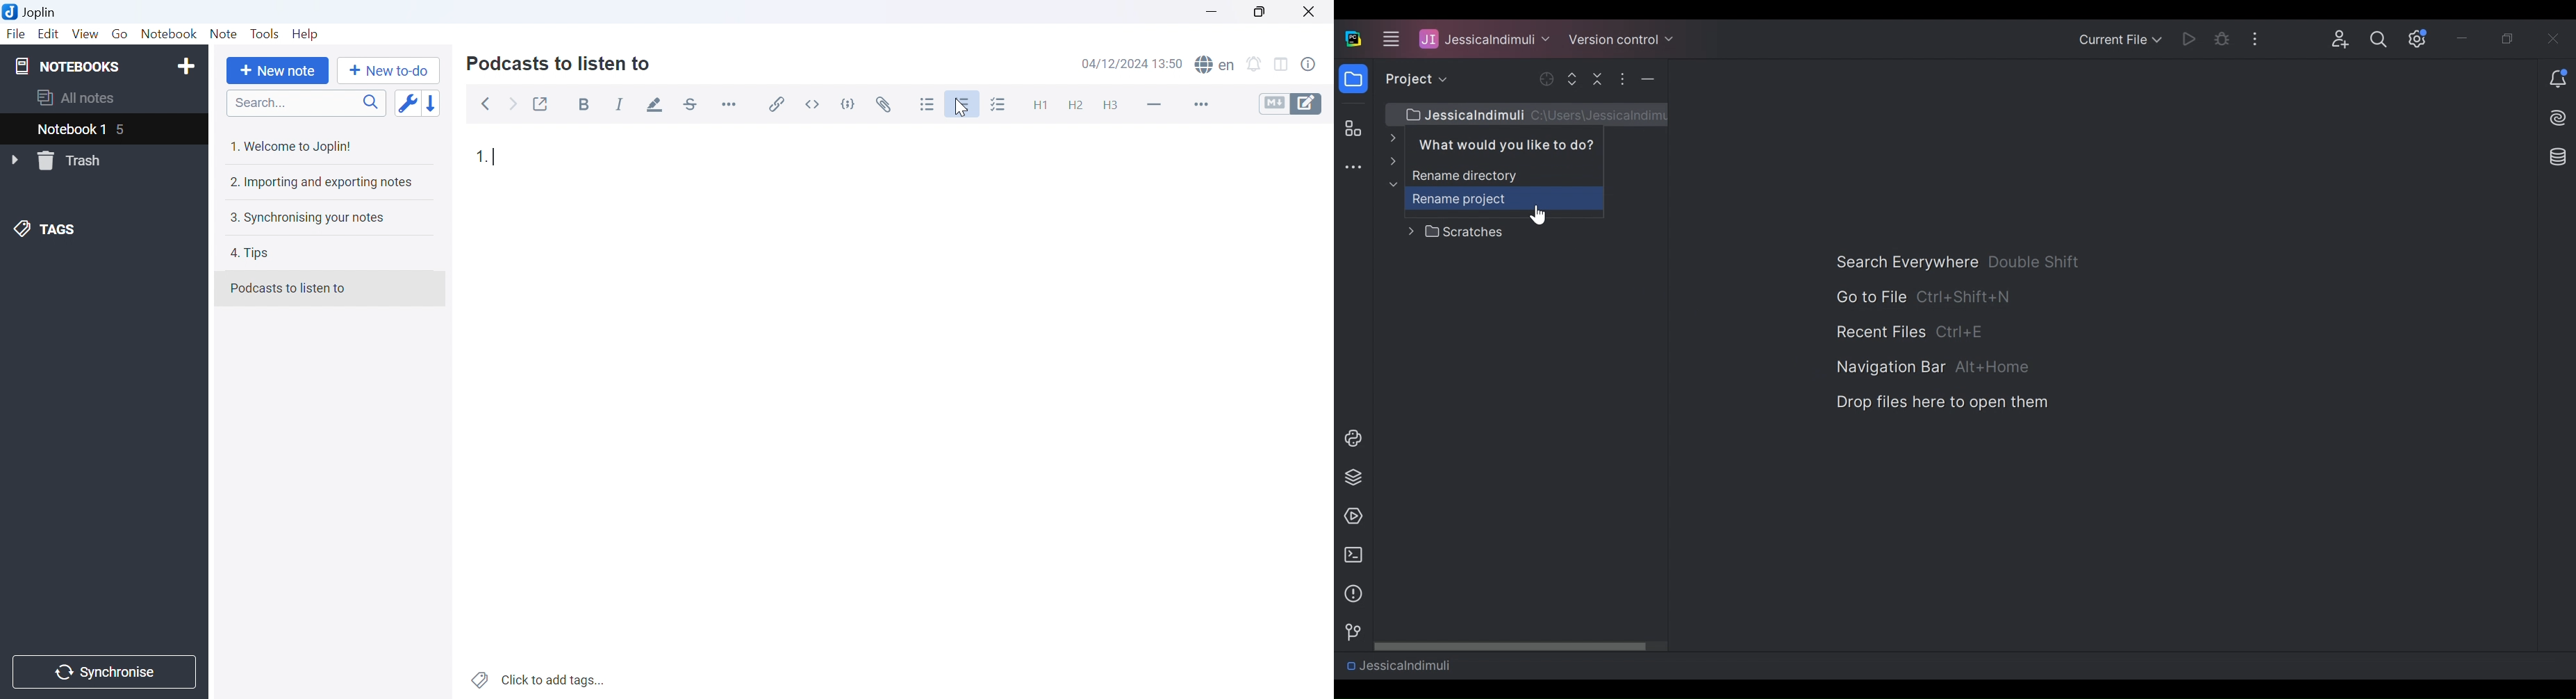 This screenshot has width=2576, height=700. I want to click on Click to add notes..., so click(540, 678).